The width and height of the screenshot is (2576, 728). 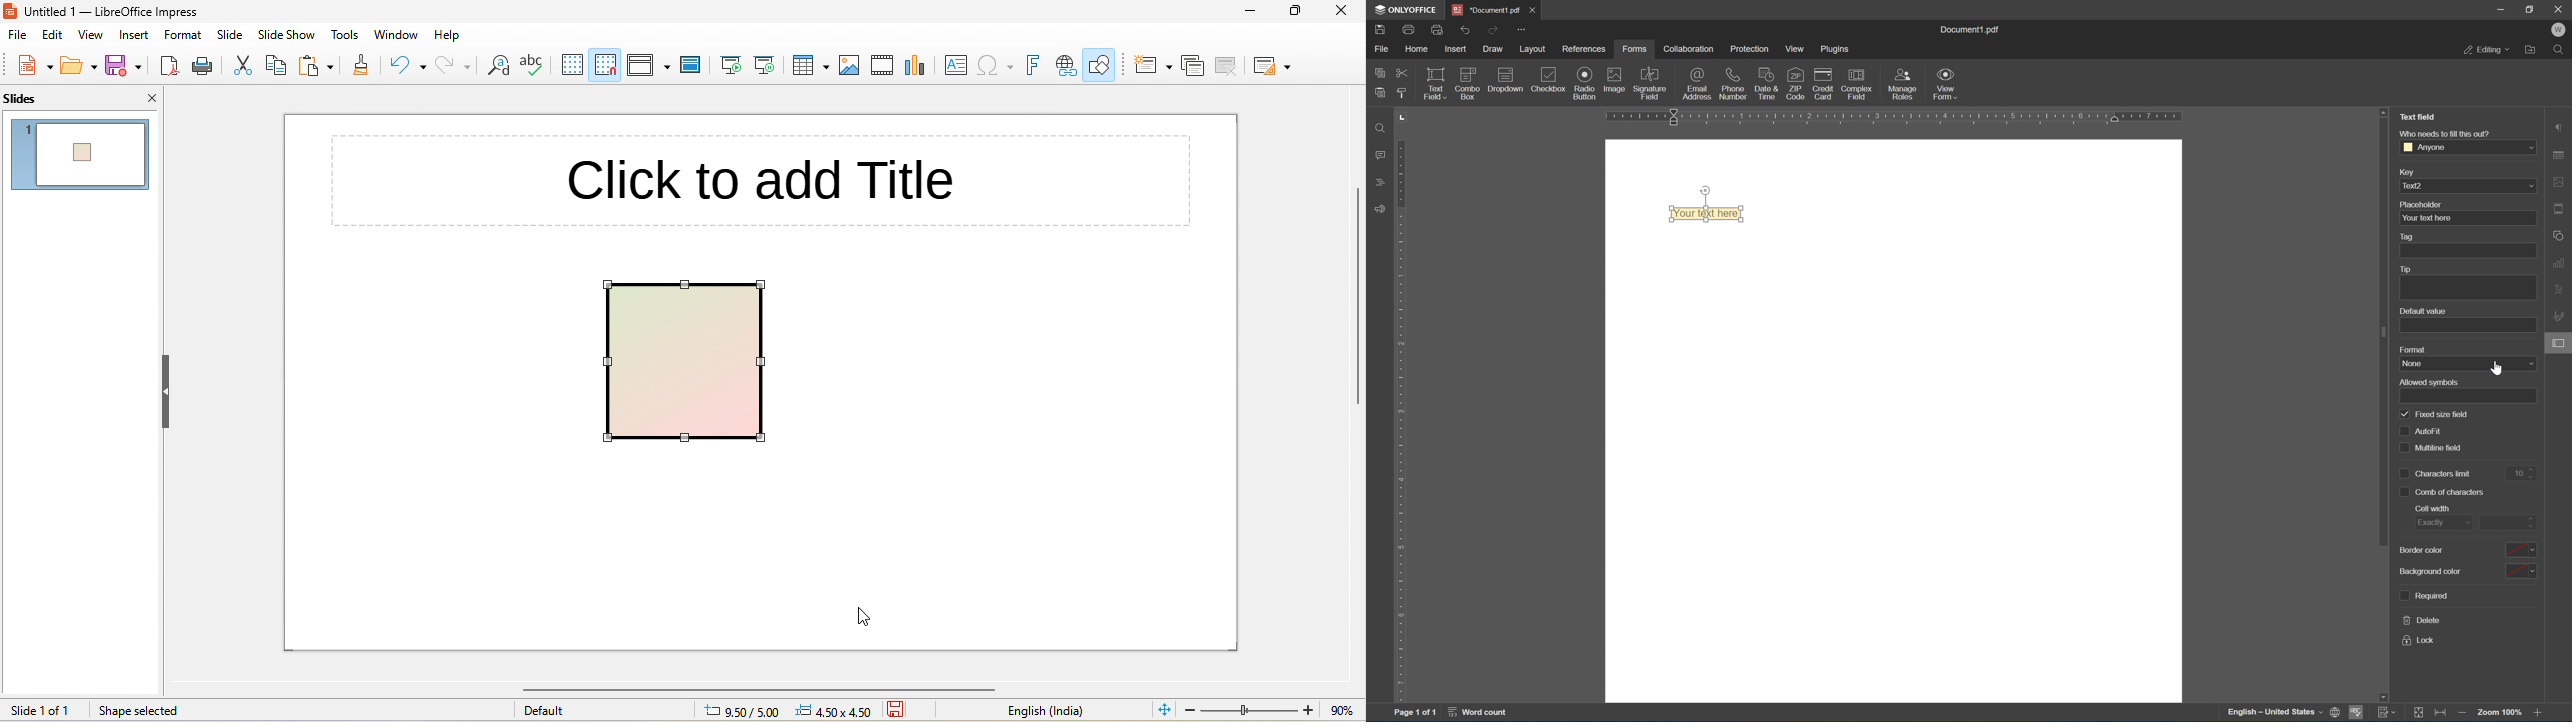 I want to click on chart settings, so click(x=2560, y=264).